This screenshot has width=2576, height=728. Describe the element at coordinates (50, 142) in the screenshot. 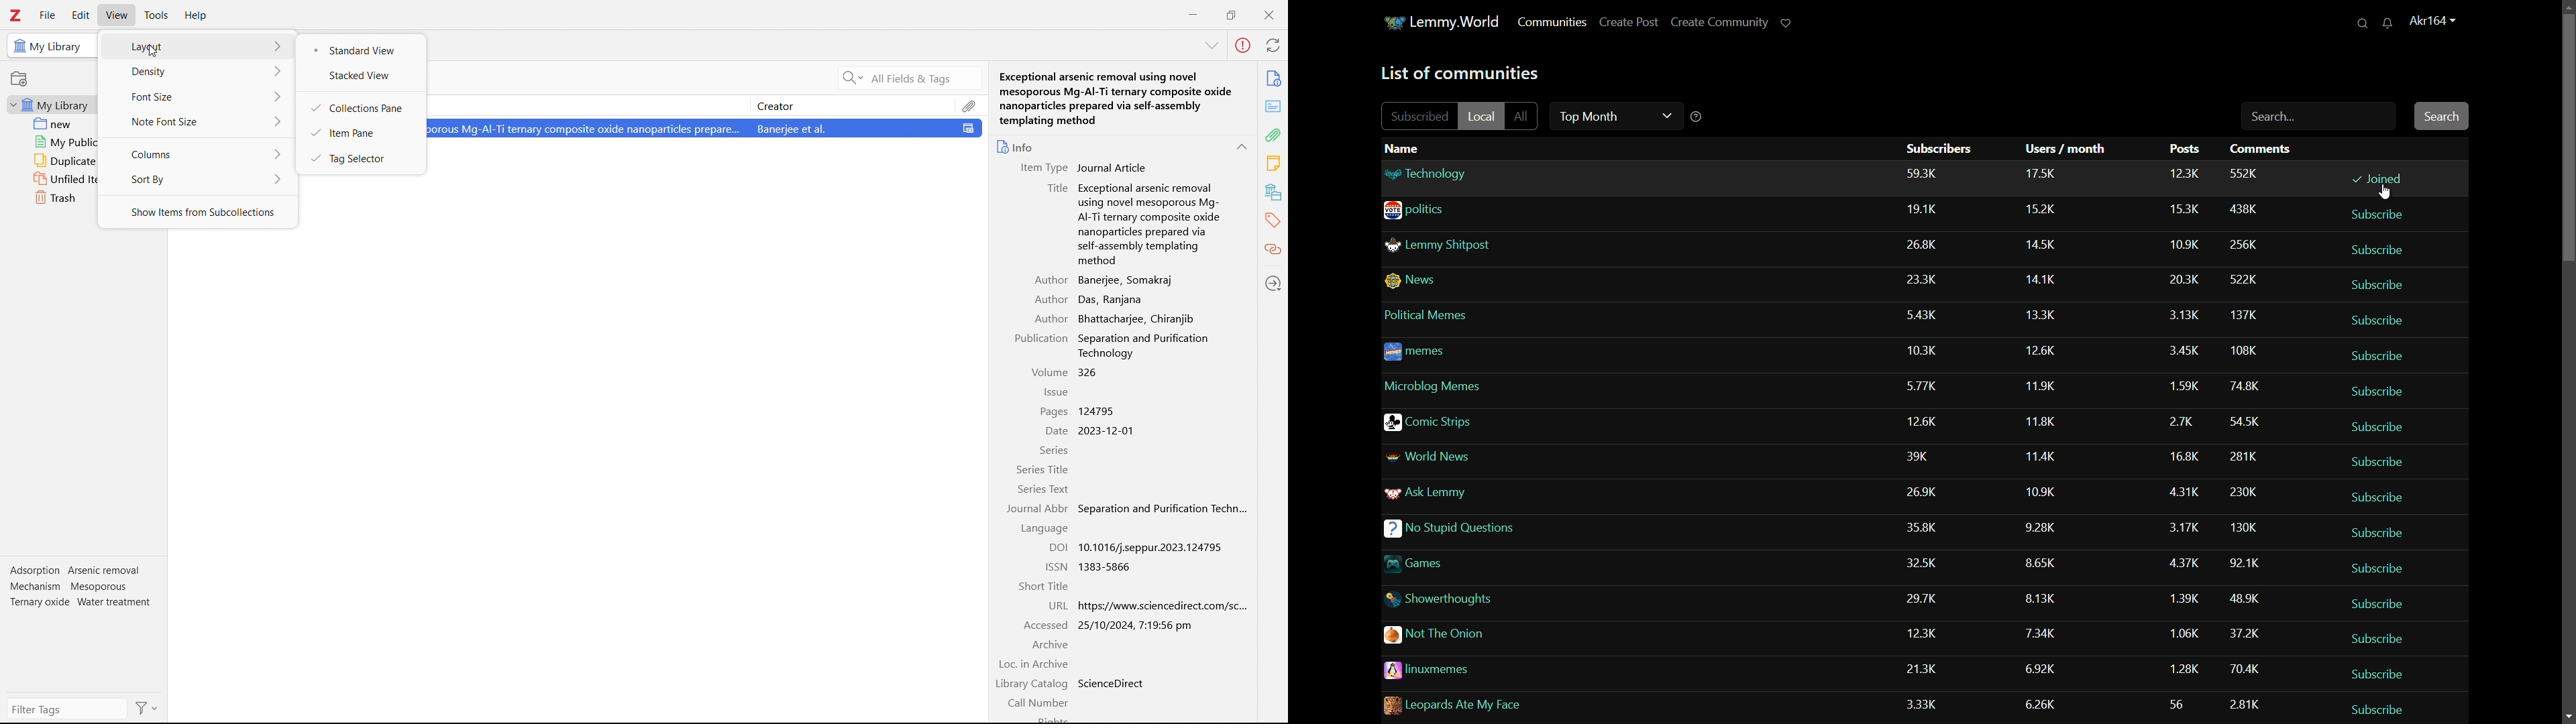

I see `my publications` at that location.